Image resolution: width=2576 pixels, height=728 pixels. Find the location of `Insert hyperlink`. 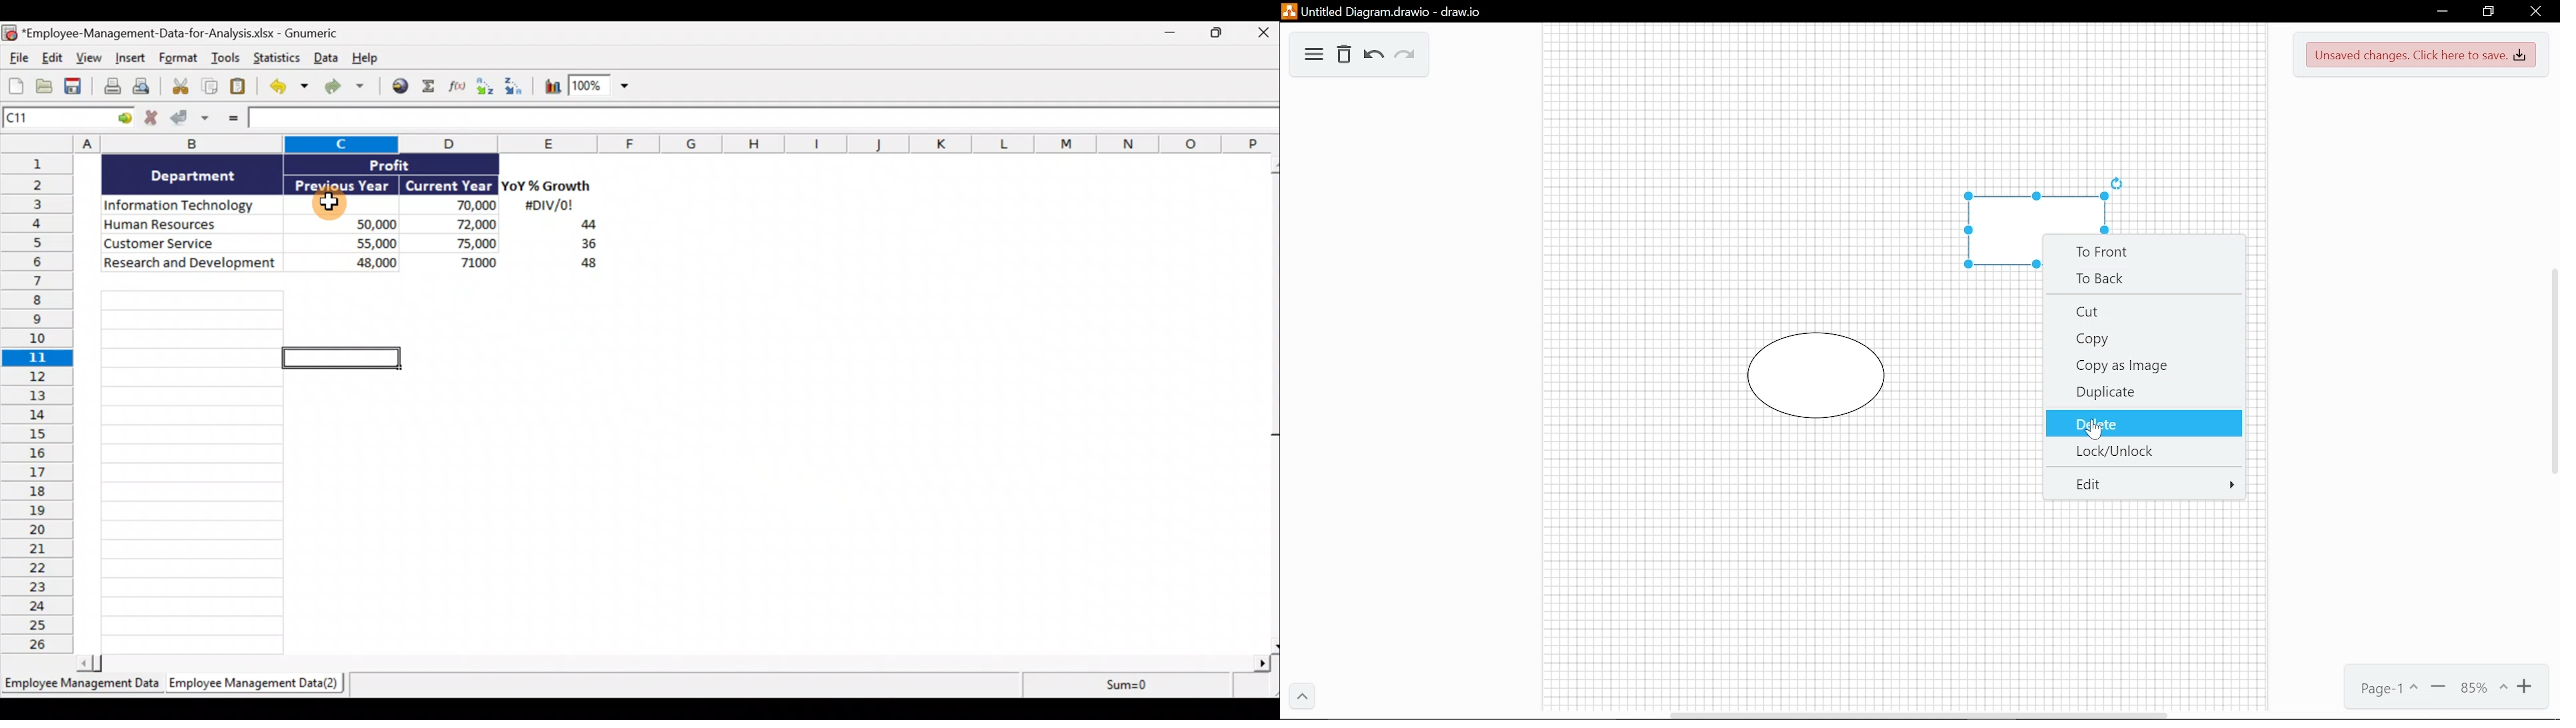

Insert hyperlink is located at coordinates (401, 86).